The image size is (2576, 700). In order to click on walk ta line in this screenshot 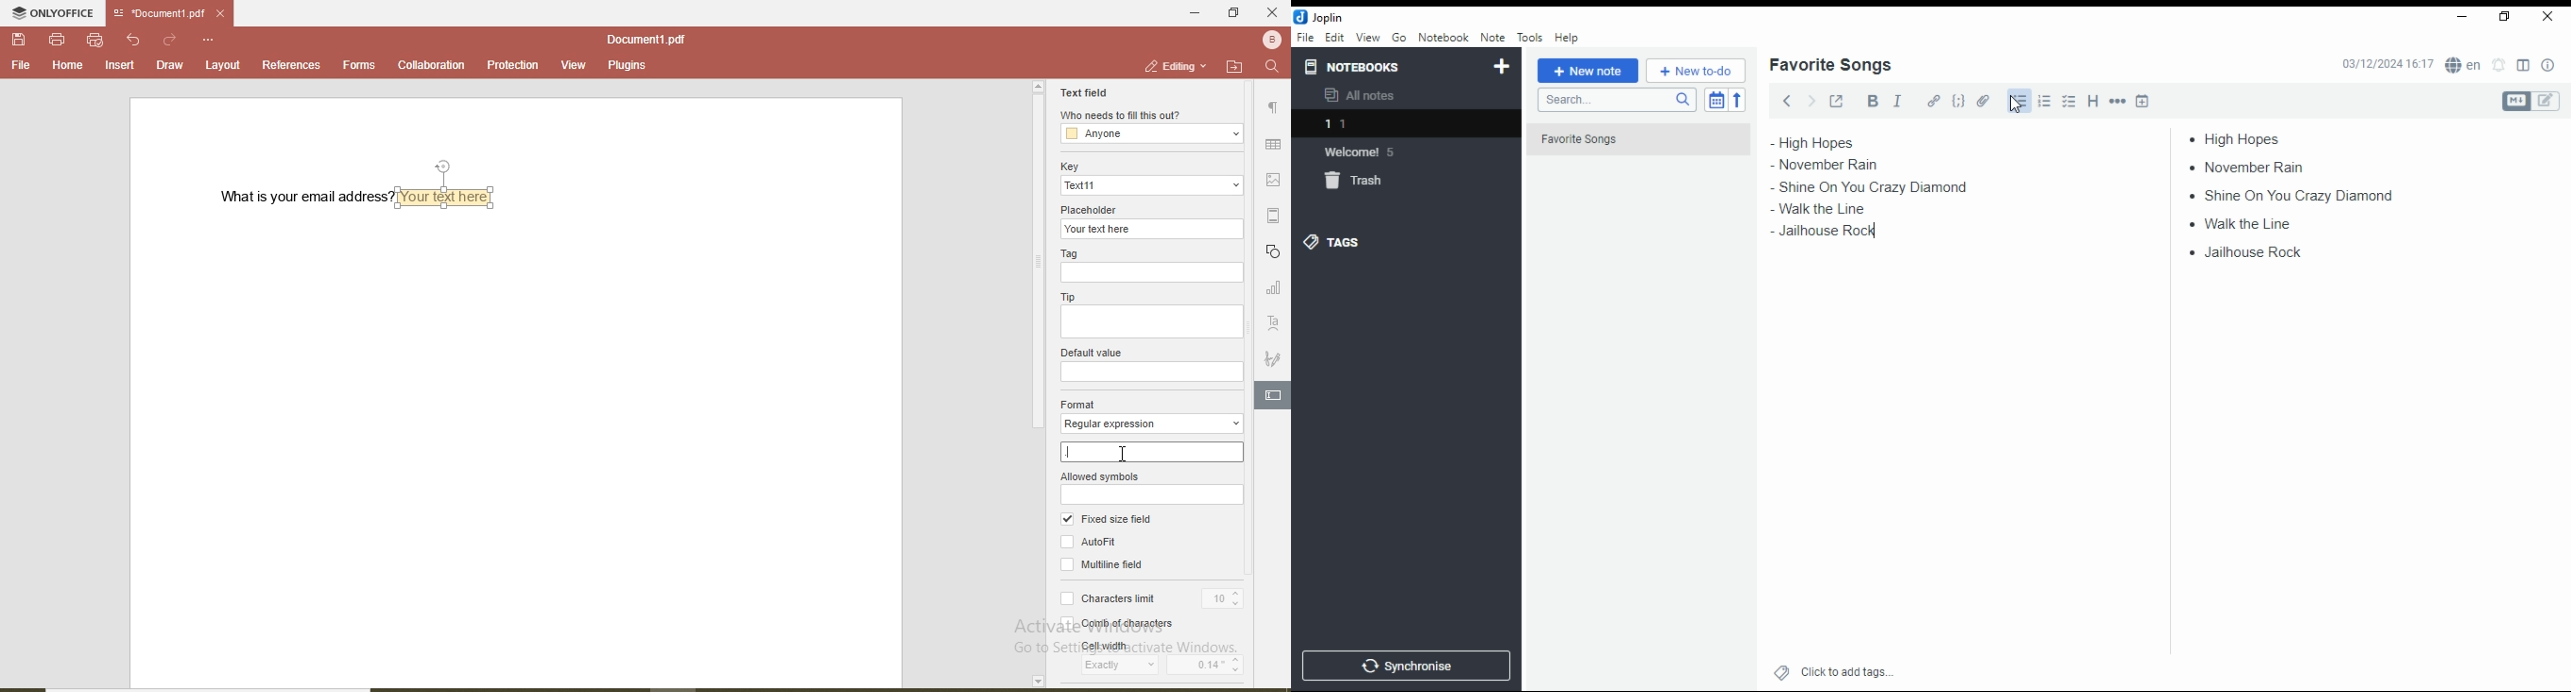, I will do `click(2243, 222)`.